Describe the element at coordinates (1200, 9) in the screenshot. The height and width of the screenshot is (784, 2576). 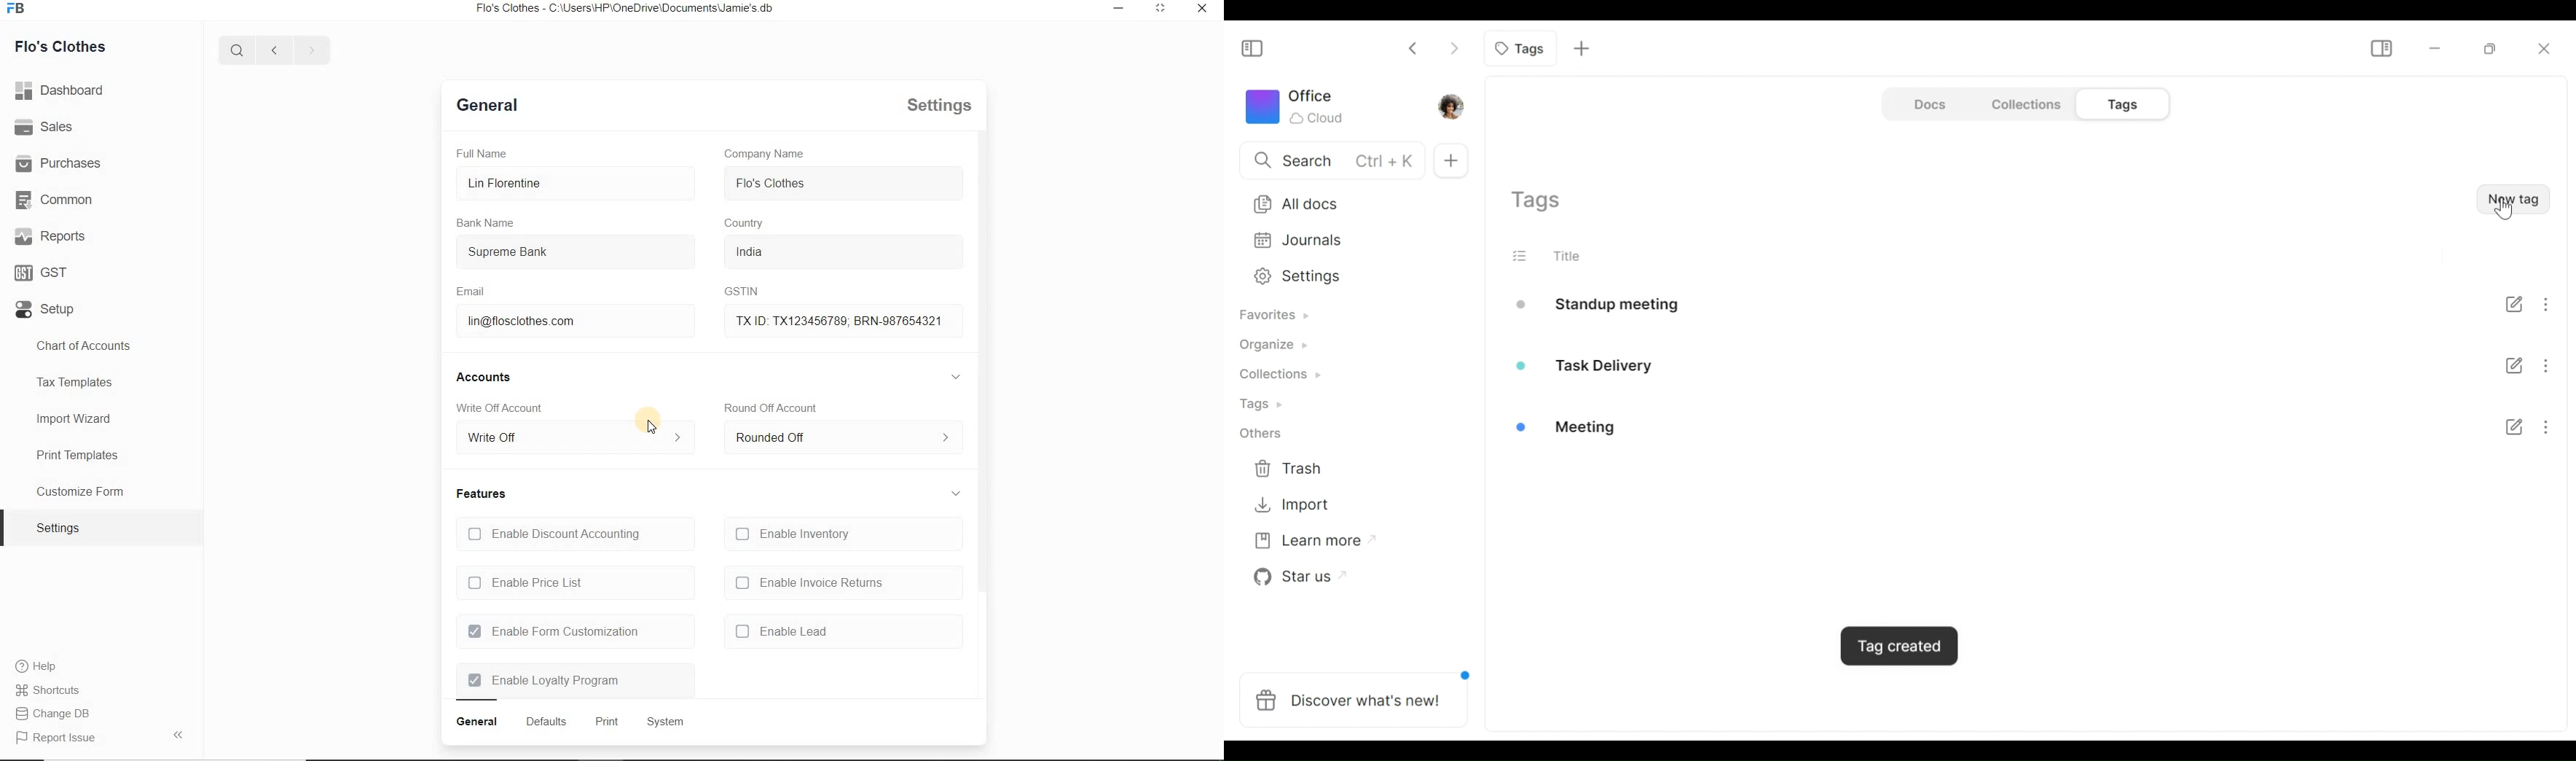
I see `close window` at that location.